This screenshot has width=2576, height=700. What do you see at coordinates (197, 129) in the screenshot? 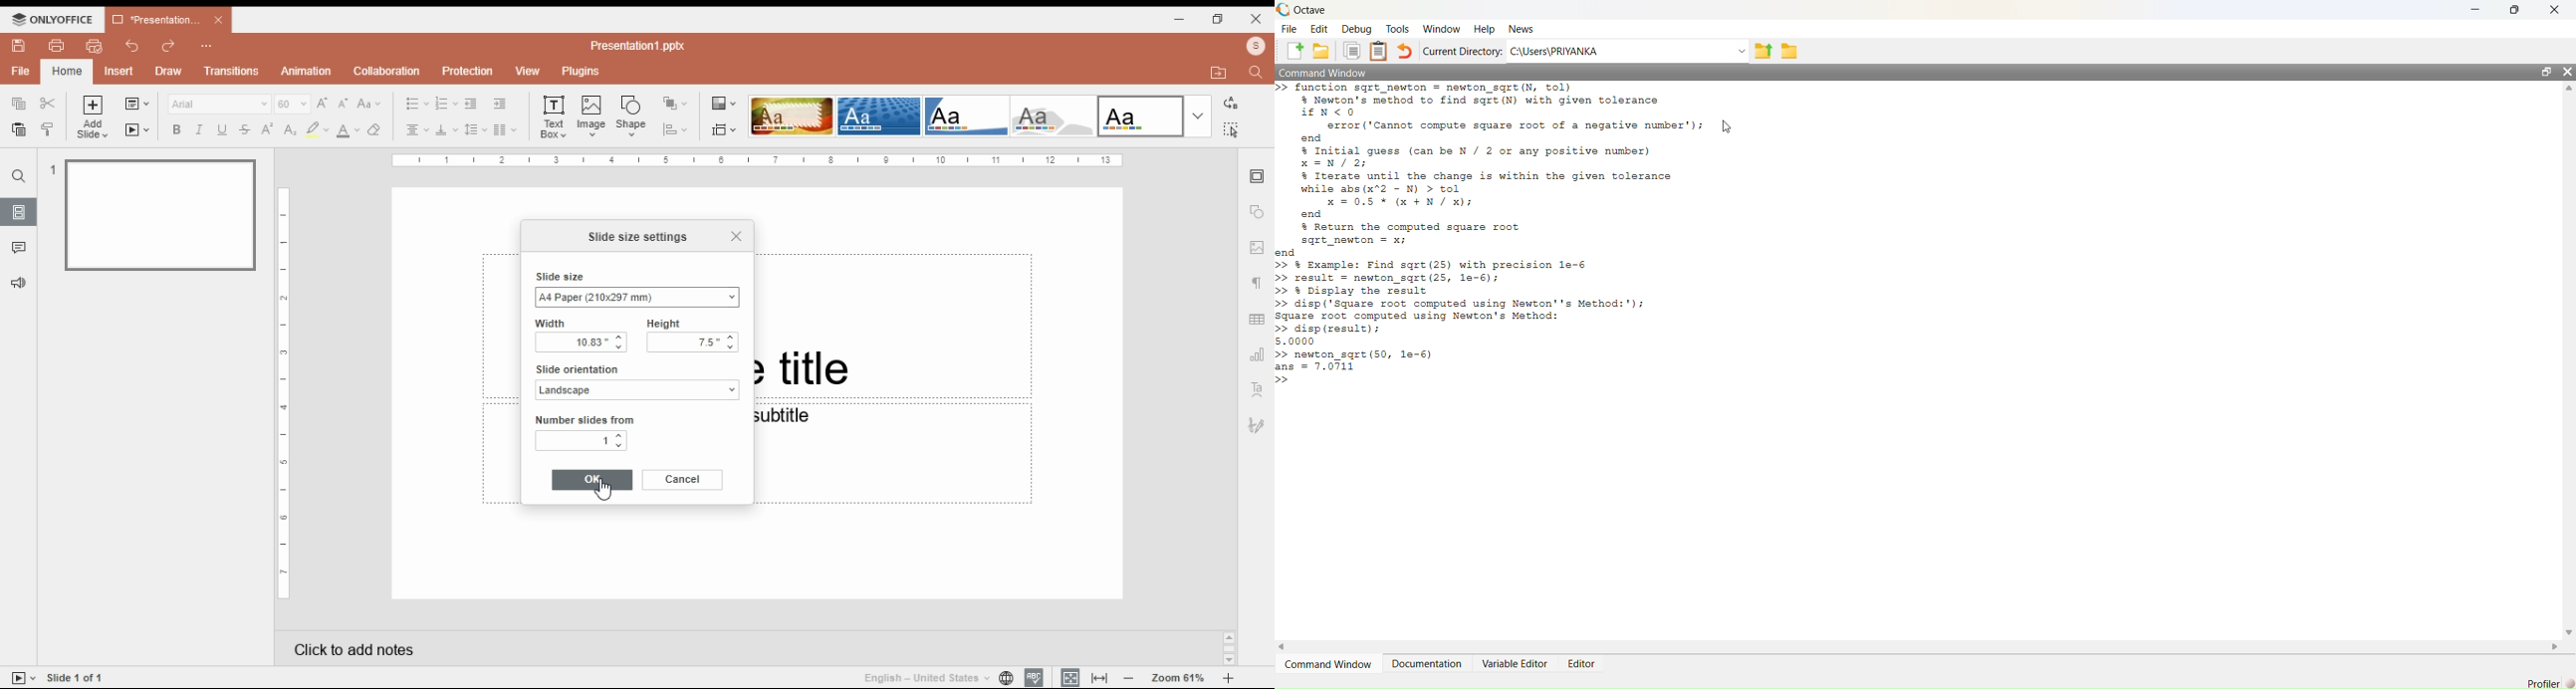
I see `italics` at bounding box center [197, 129].